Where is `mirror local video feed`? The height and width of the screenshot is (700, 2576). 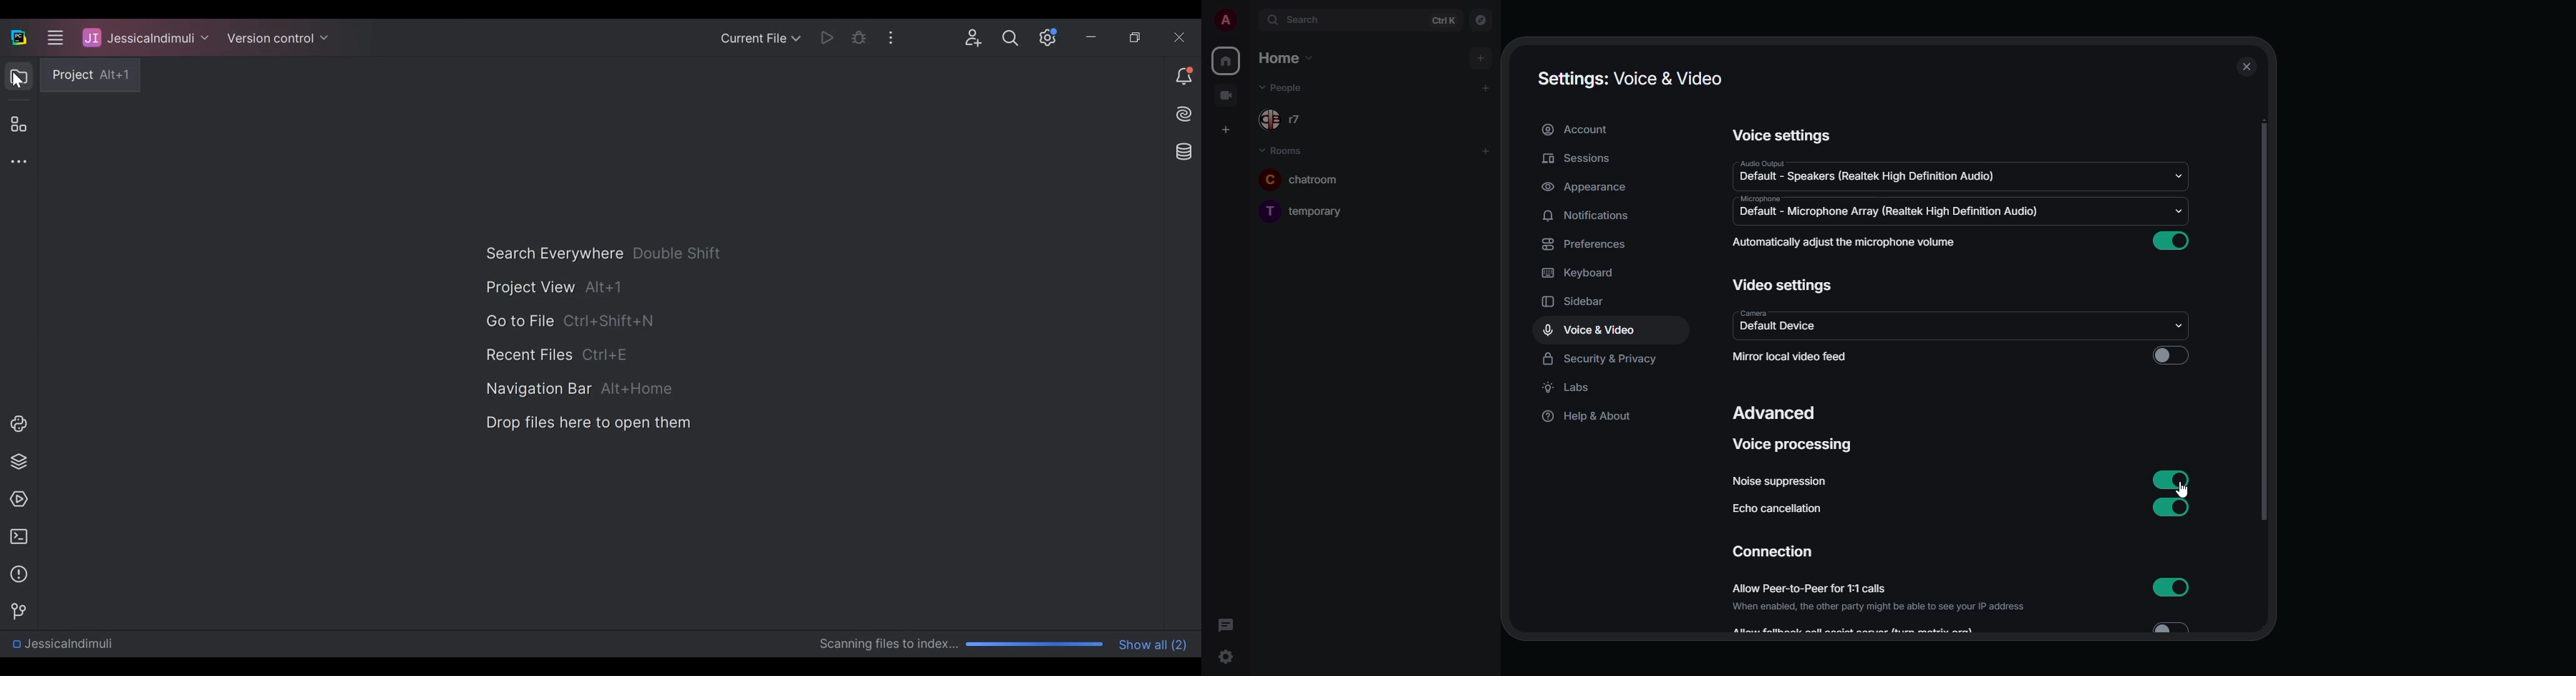 mirror local video feed is located at coordinates (1795, 358).